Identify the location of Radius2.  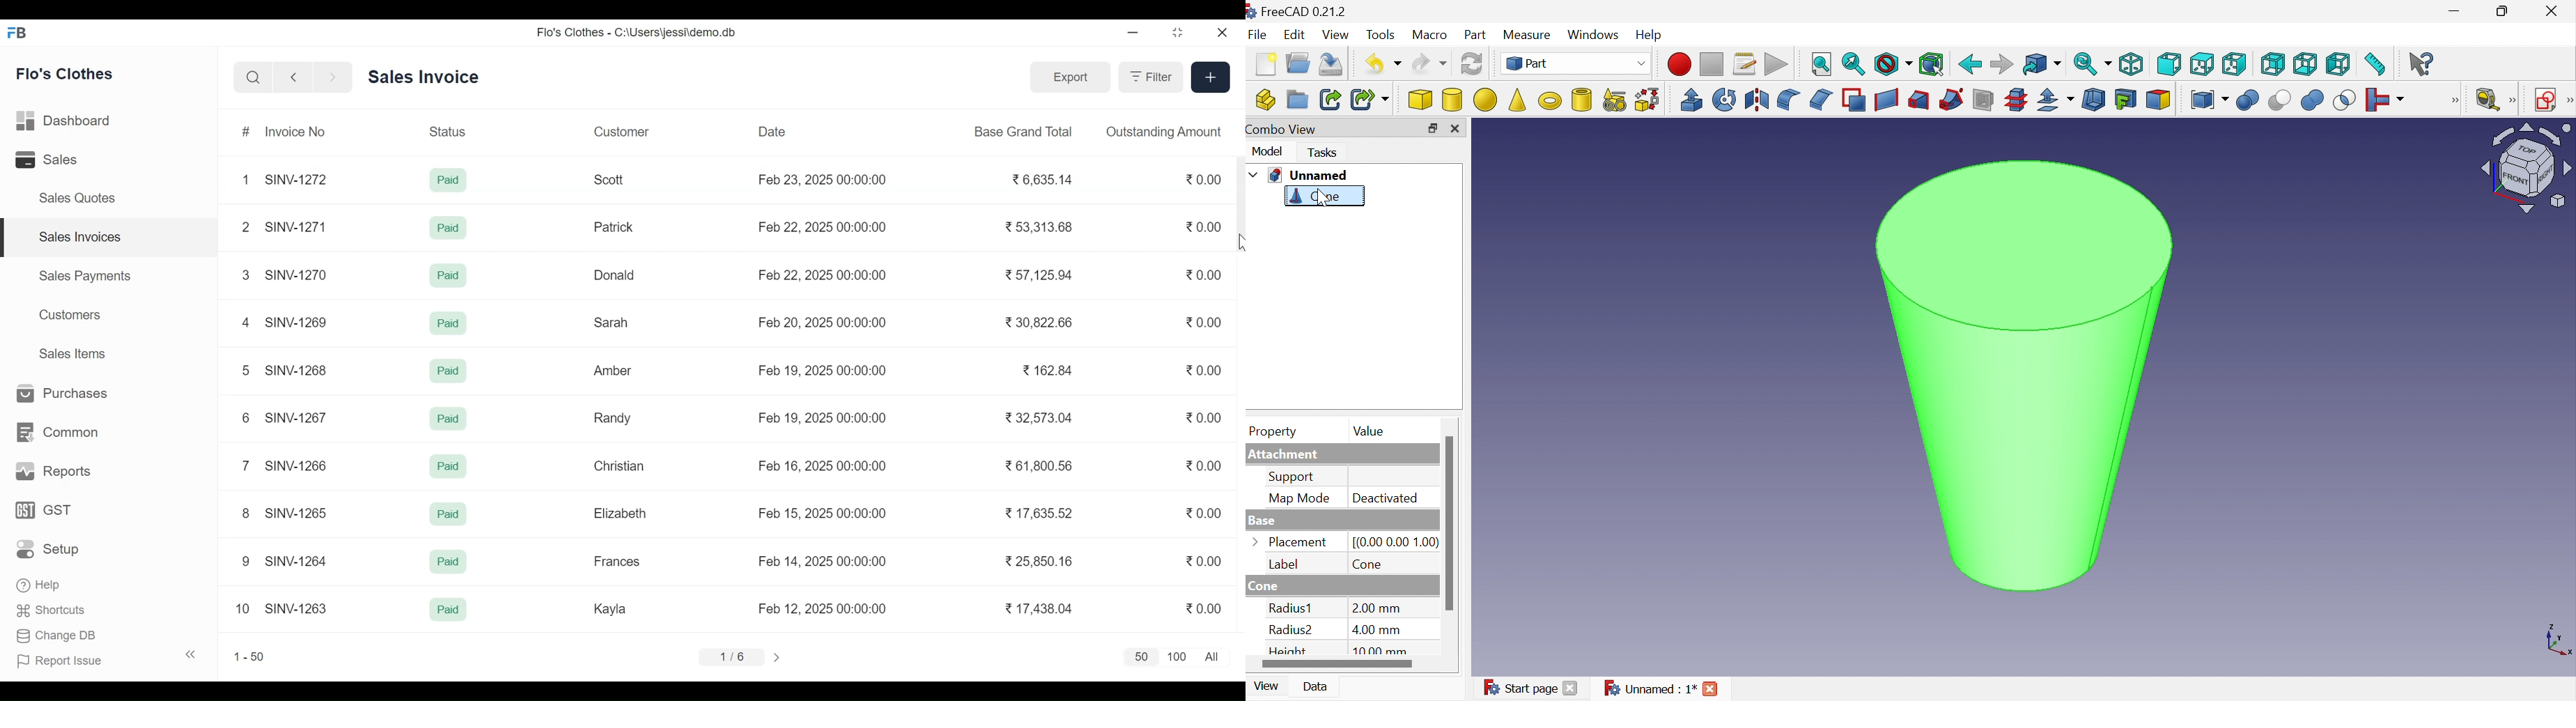
(1294, 633).